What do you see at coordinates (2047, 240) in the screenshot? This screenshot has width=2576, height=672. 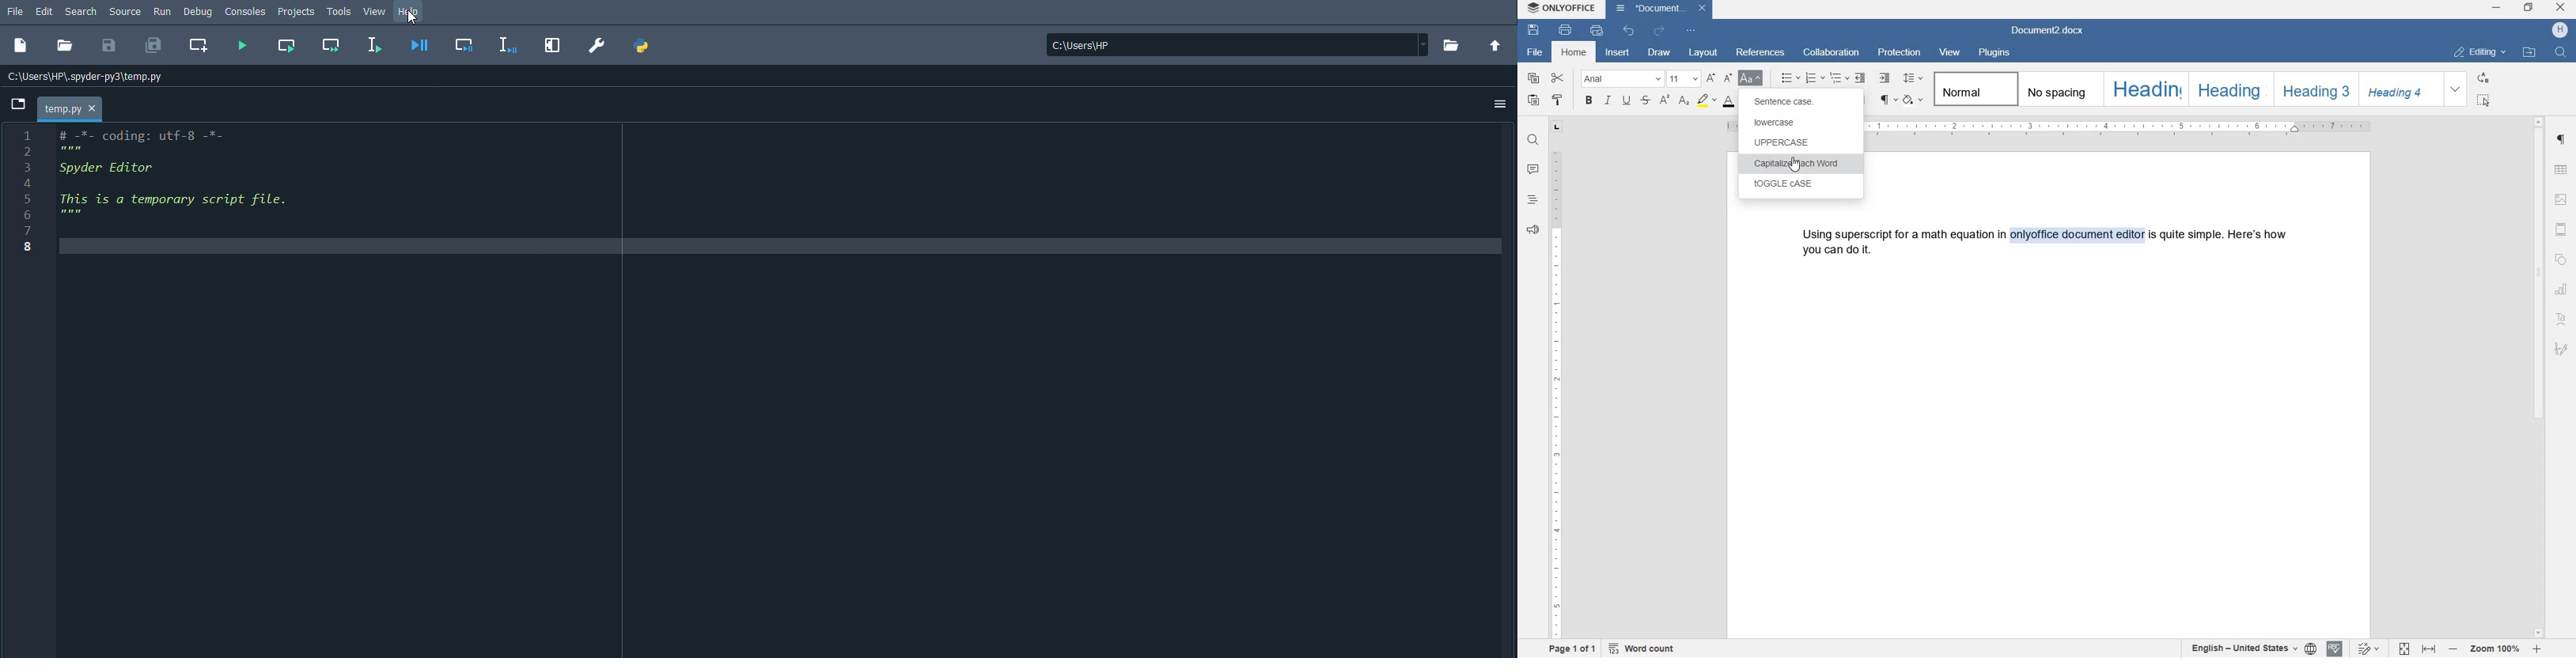 I see `Using superscript for a math equation in onlyoffice document editor is quite simple. Here's how you can do it` at bounding box center [2047, 240].